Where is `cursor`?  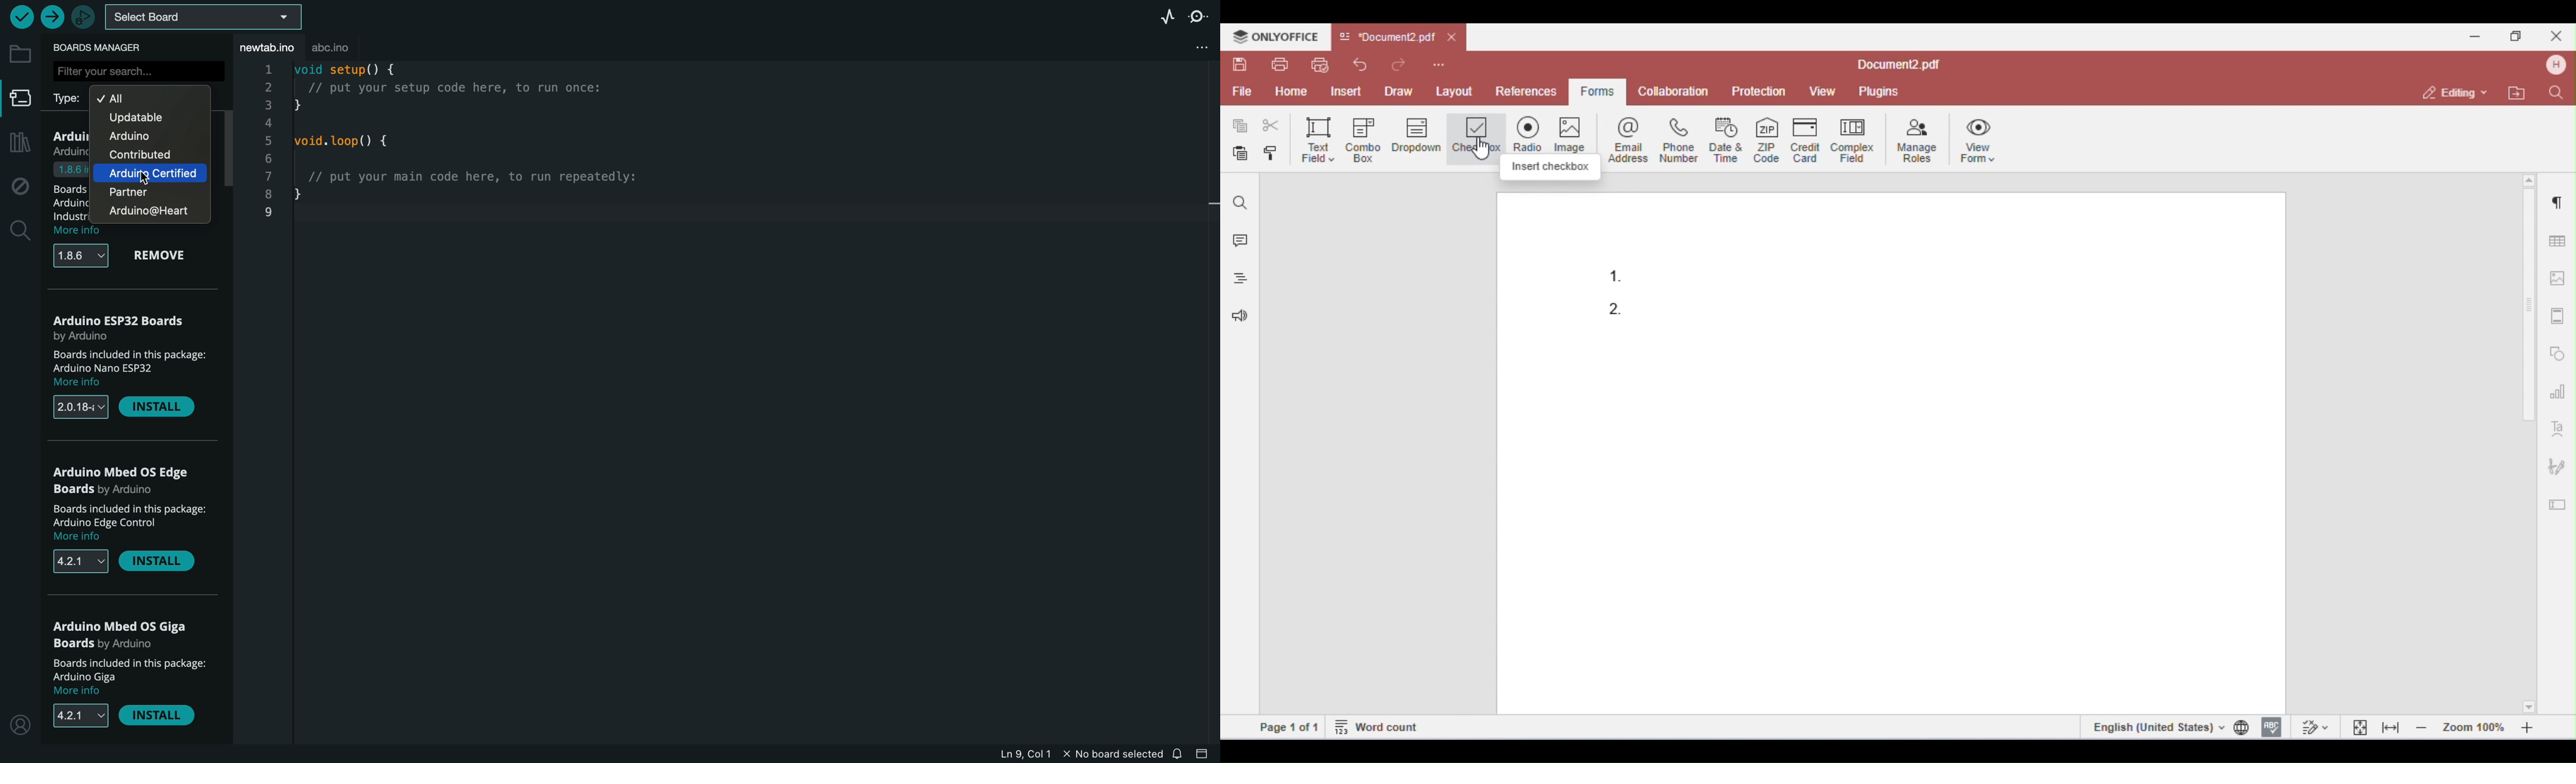
cursor is located at coordinates (145, 179).